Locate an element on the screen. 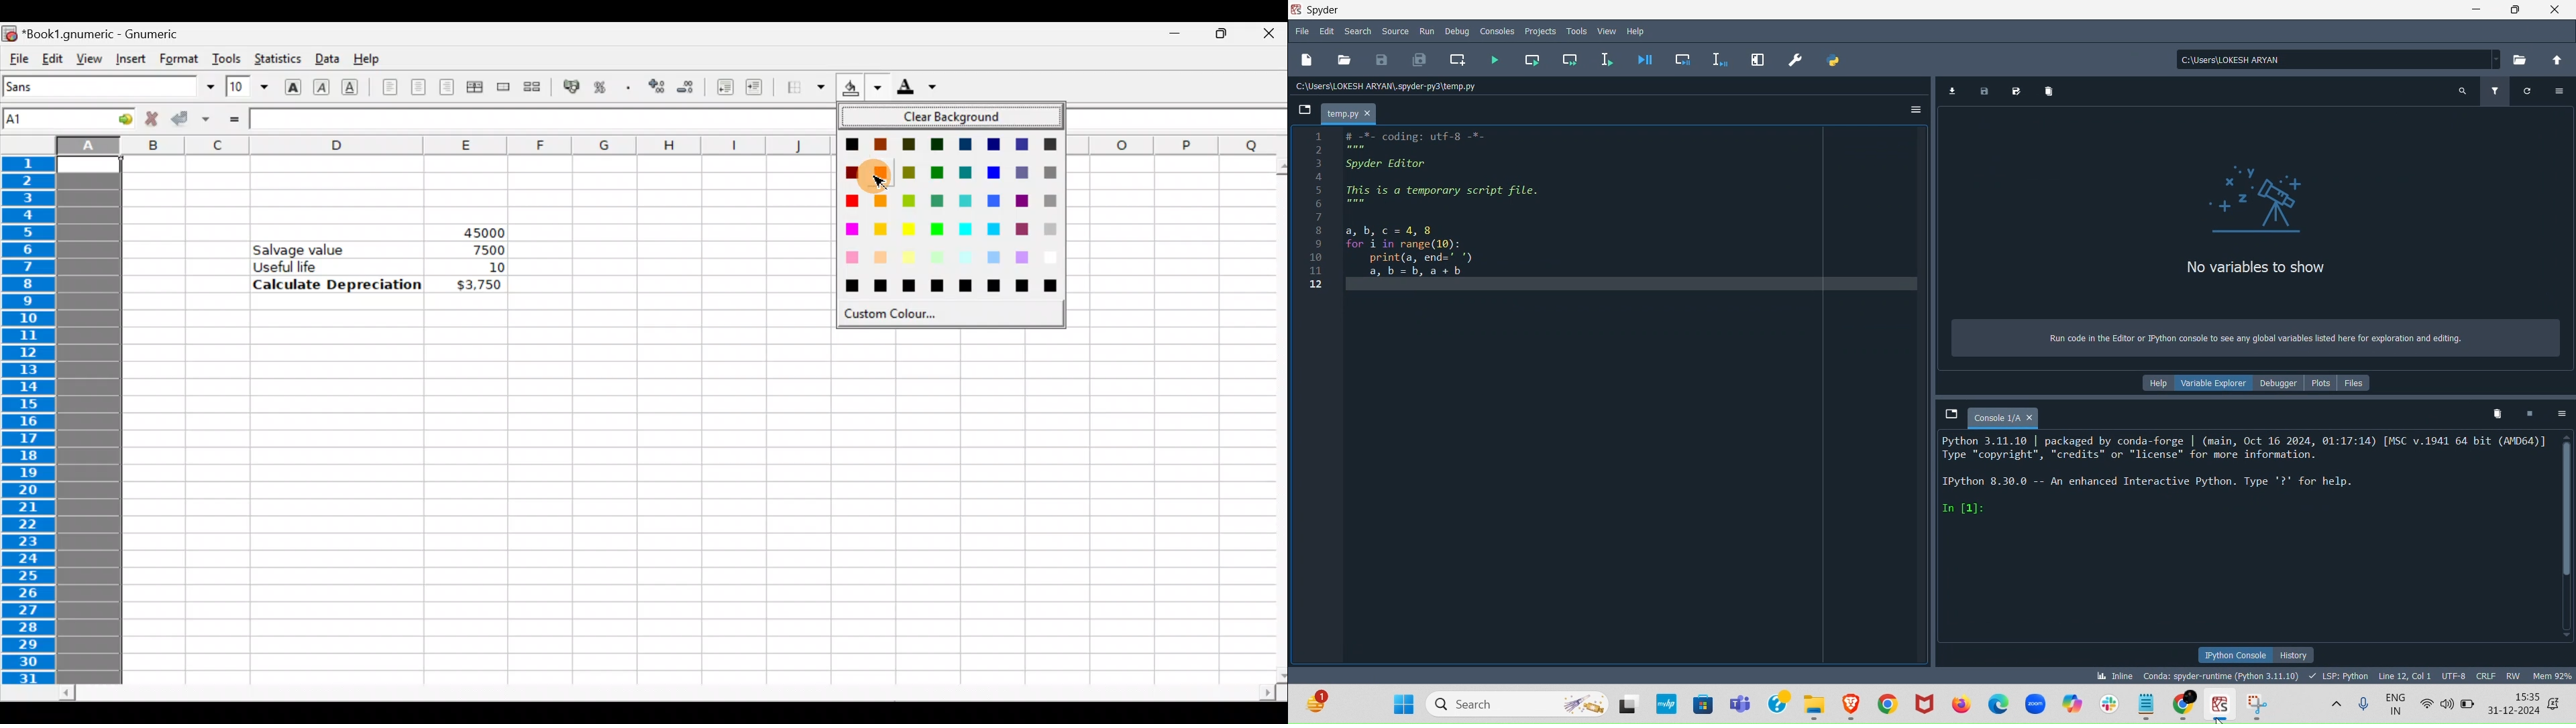 The width and height of the screenshot is (2576, 728). Run is located at coordinates (1427, 31).